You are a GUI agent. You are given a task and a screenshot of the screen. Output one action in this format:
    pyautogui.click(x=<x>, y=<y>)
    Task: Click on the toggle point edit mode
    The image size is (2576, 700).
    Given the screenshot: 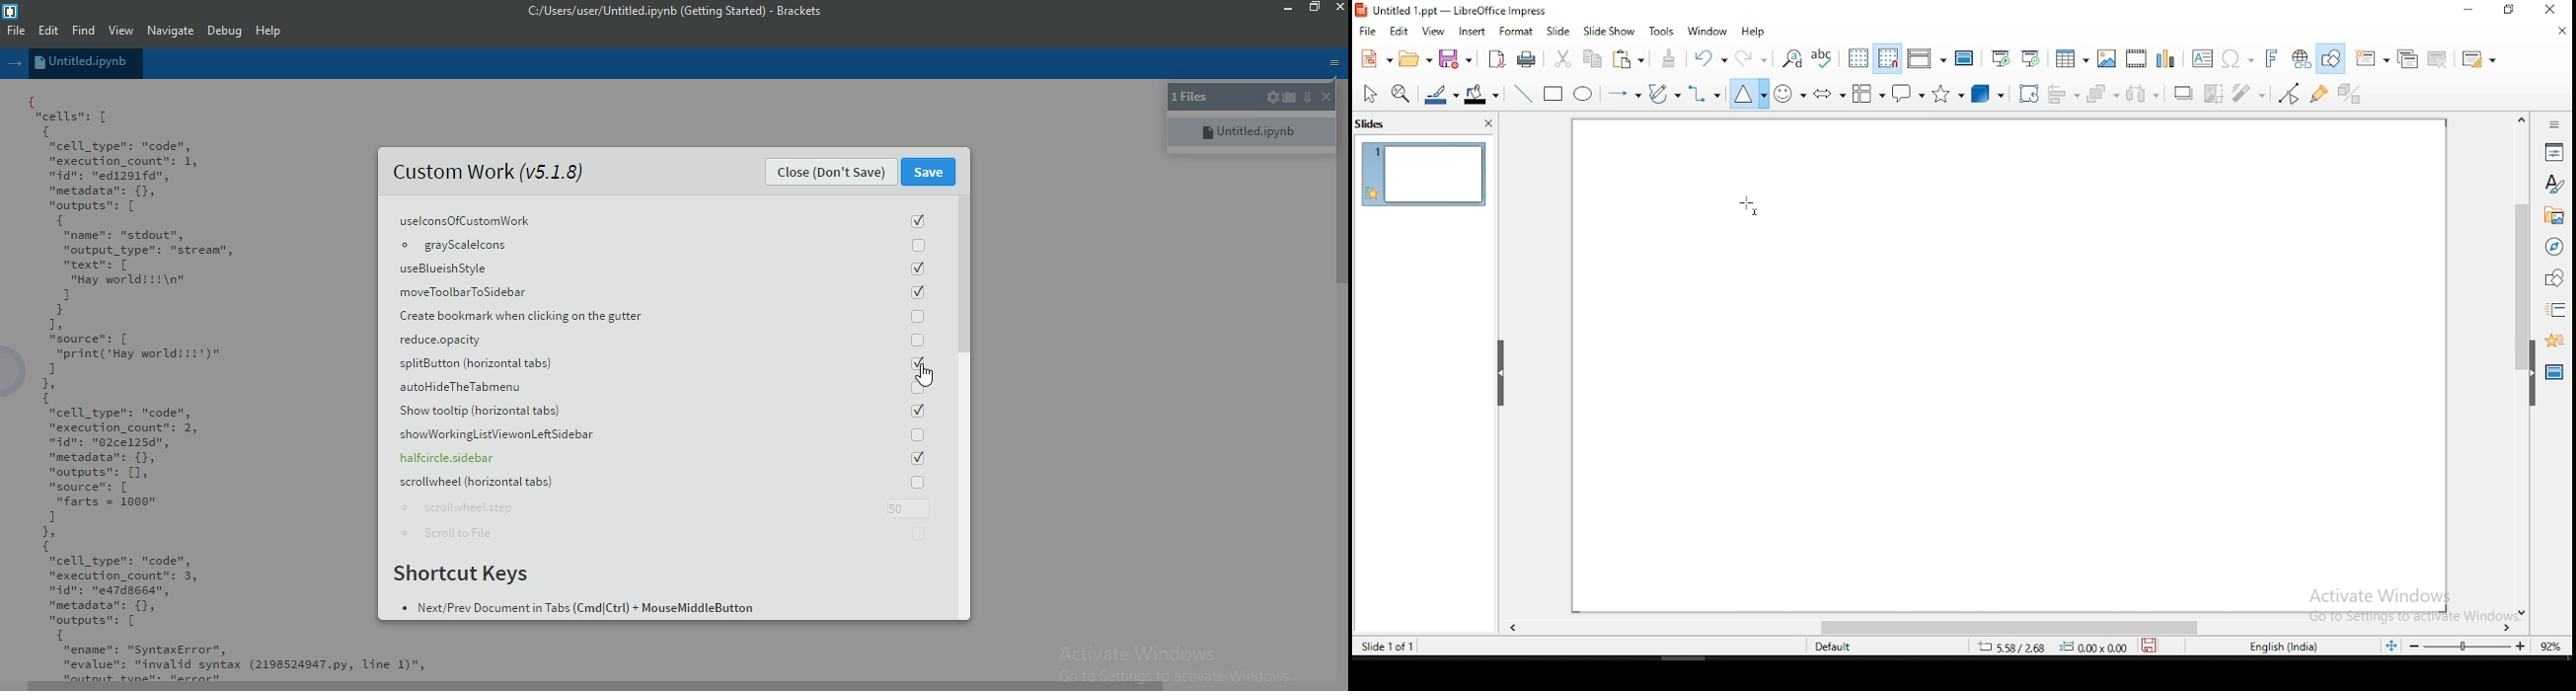 What is the action you would take?
    pyautogui.click(x=2290, y=93)
    